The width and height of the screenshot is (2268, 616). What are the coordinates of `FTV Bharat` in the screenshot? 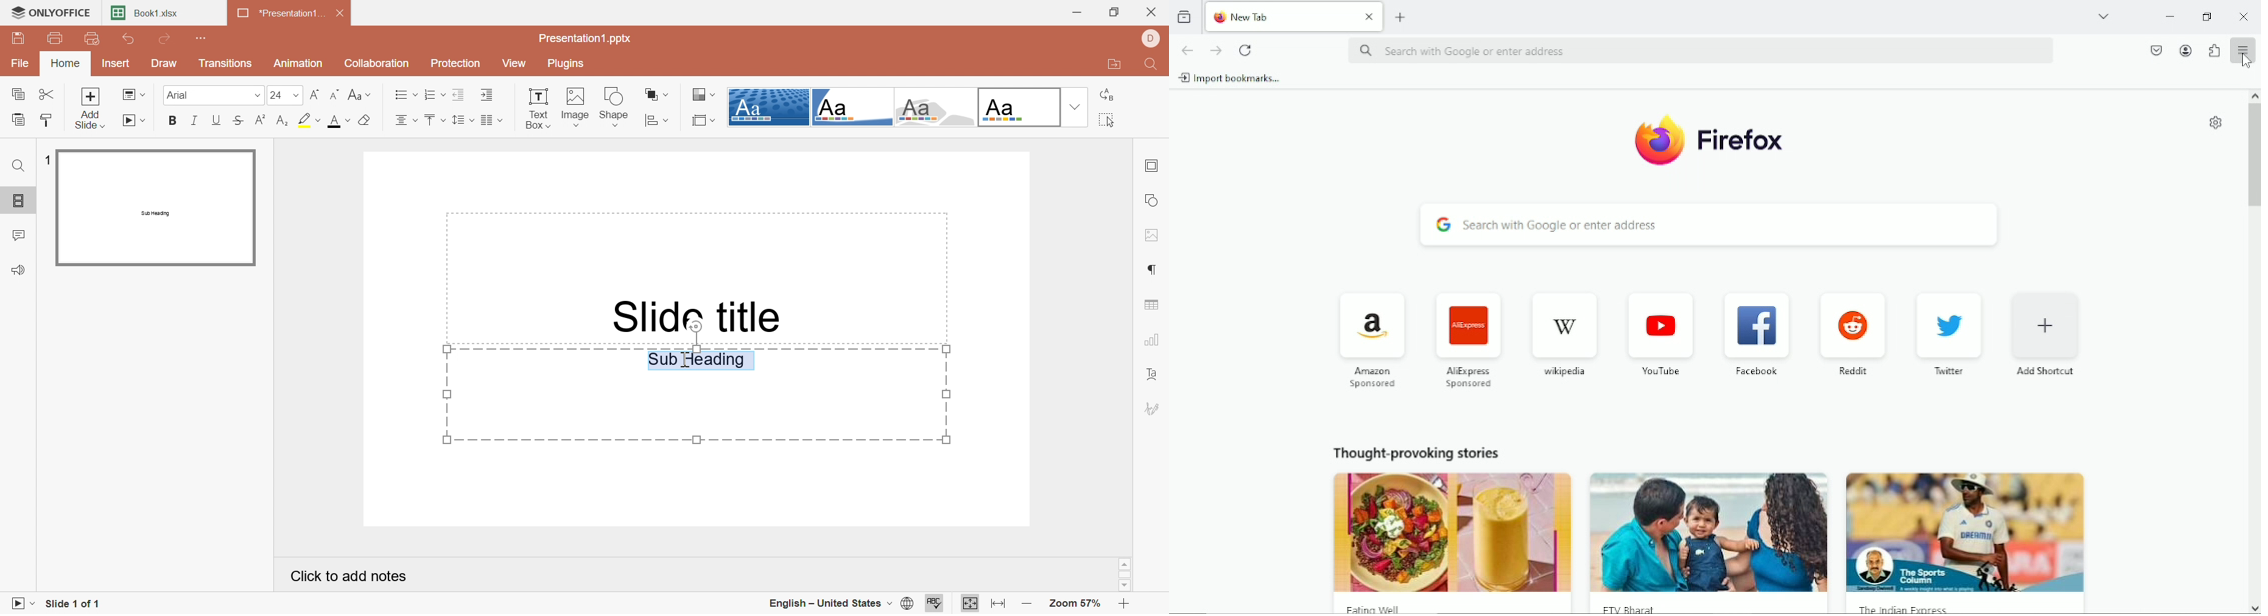 It's located at (1709, 606).